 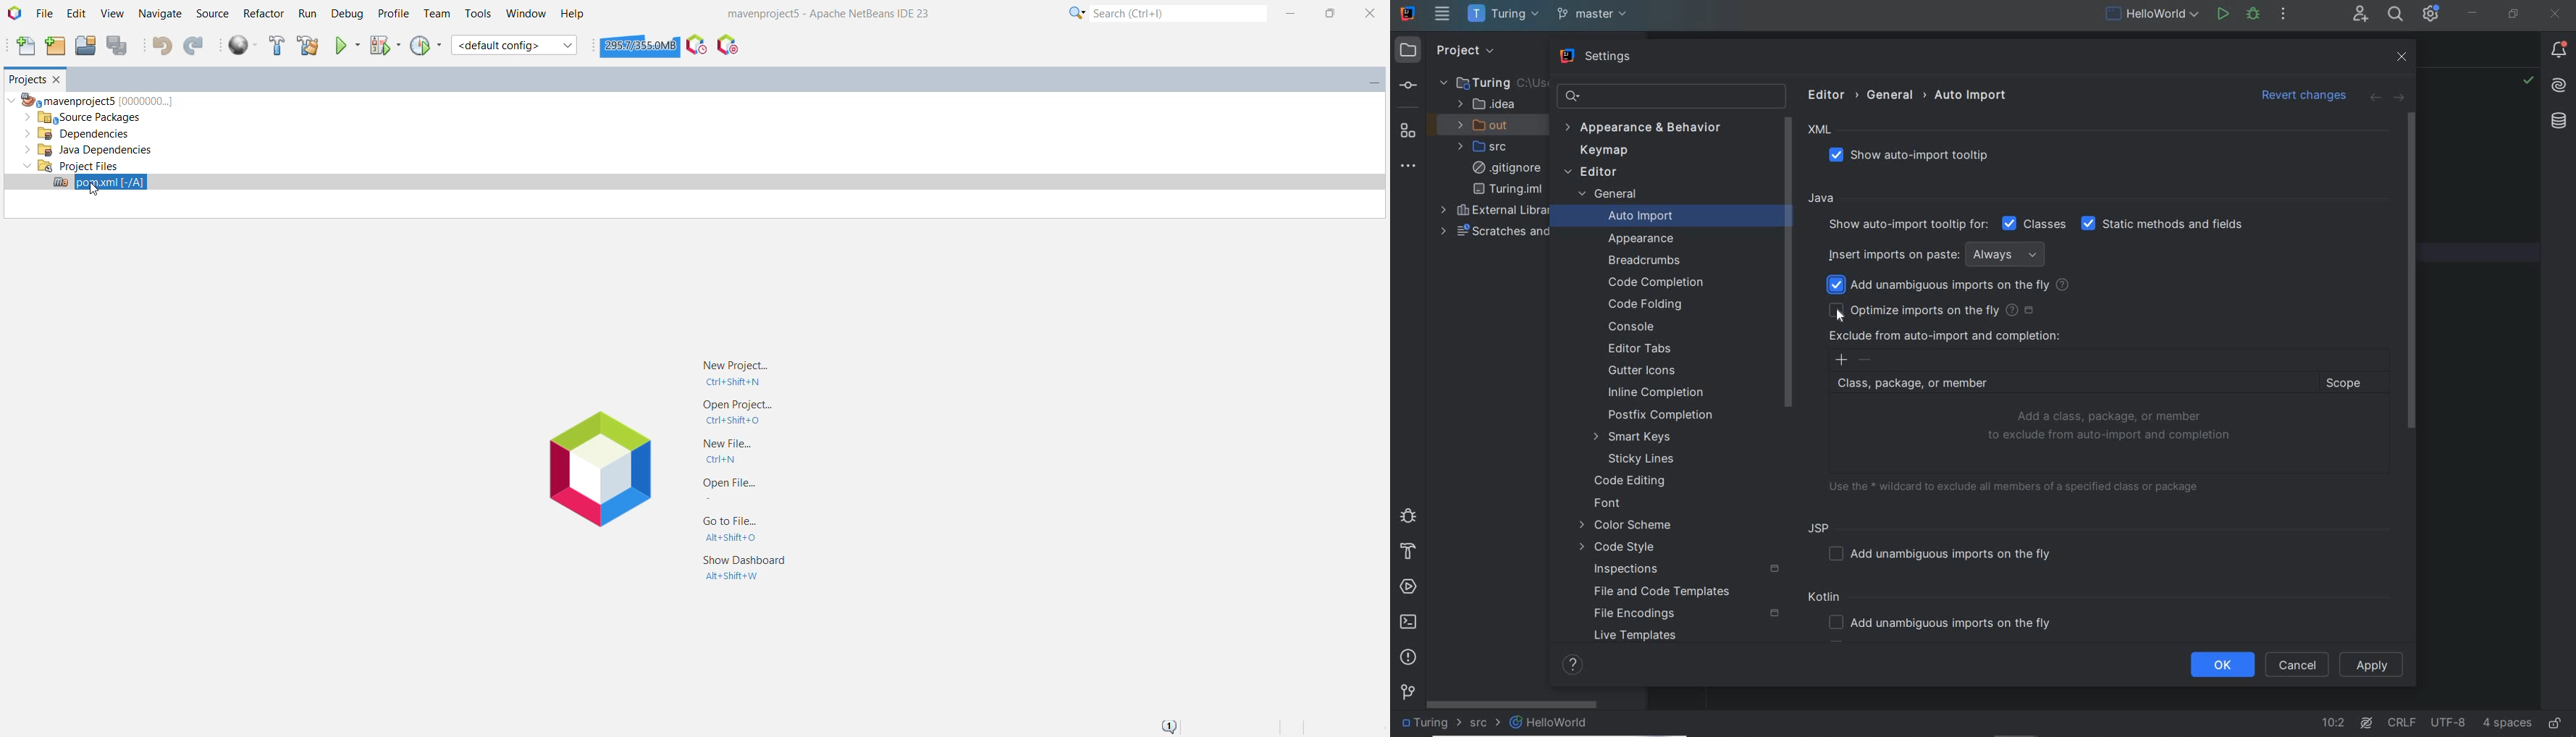 What do you see at coordinates (2402, 720) in the screenshot?
I see `LINE SEPARATOR` at bounding box center [2402, 720].